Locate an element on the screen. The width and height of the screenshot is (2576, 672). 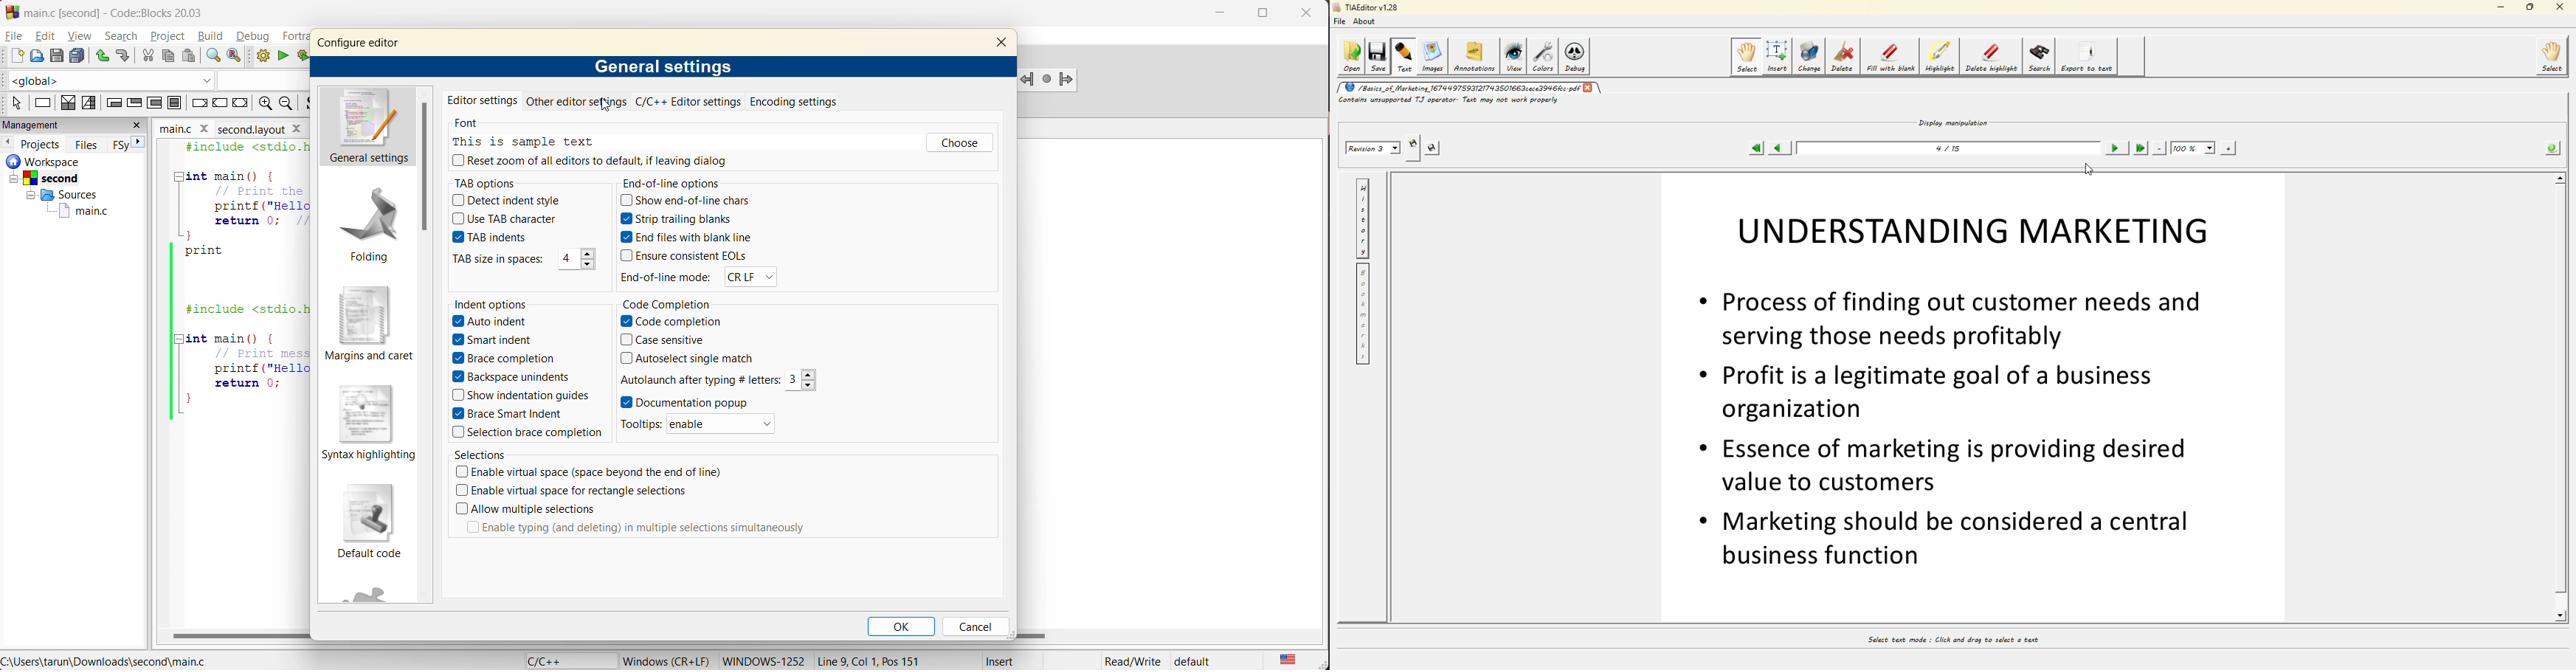
metadata is located at coordinates (666, 658).